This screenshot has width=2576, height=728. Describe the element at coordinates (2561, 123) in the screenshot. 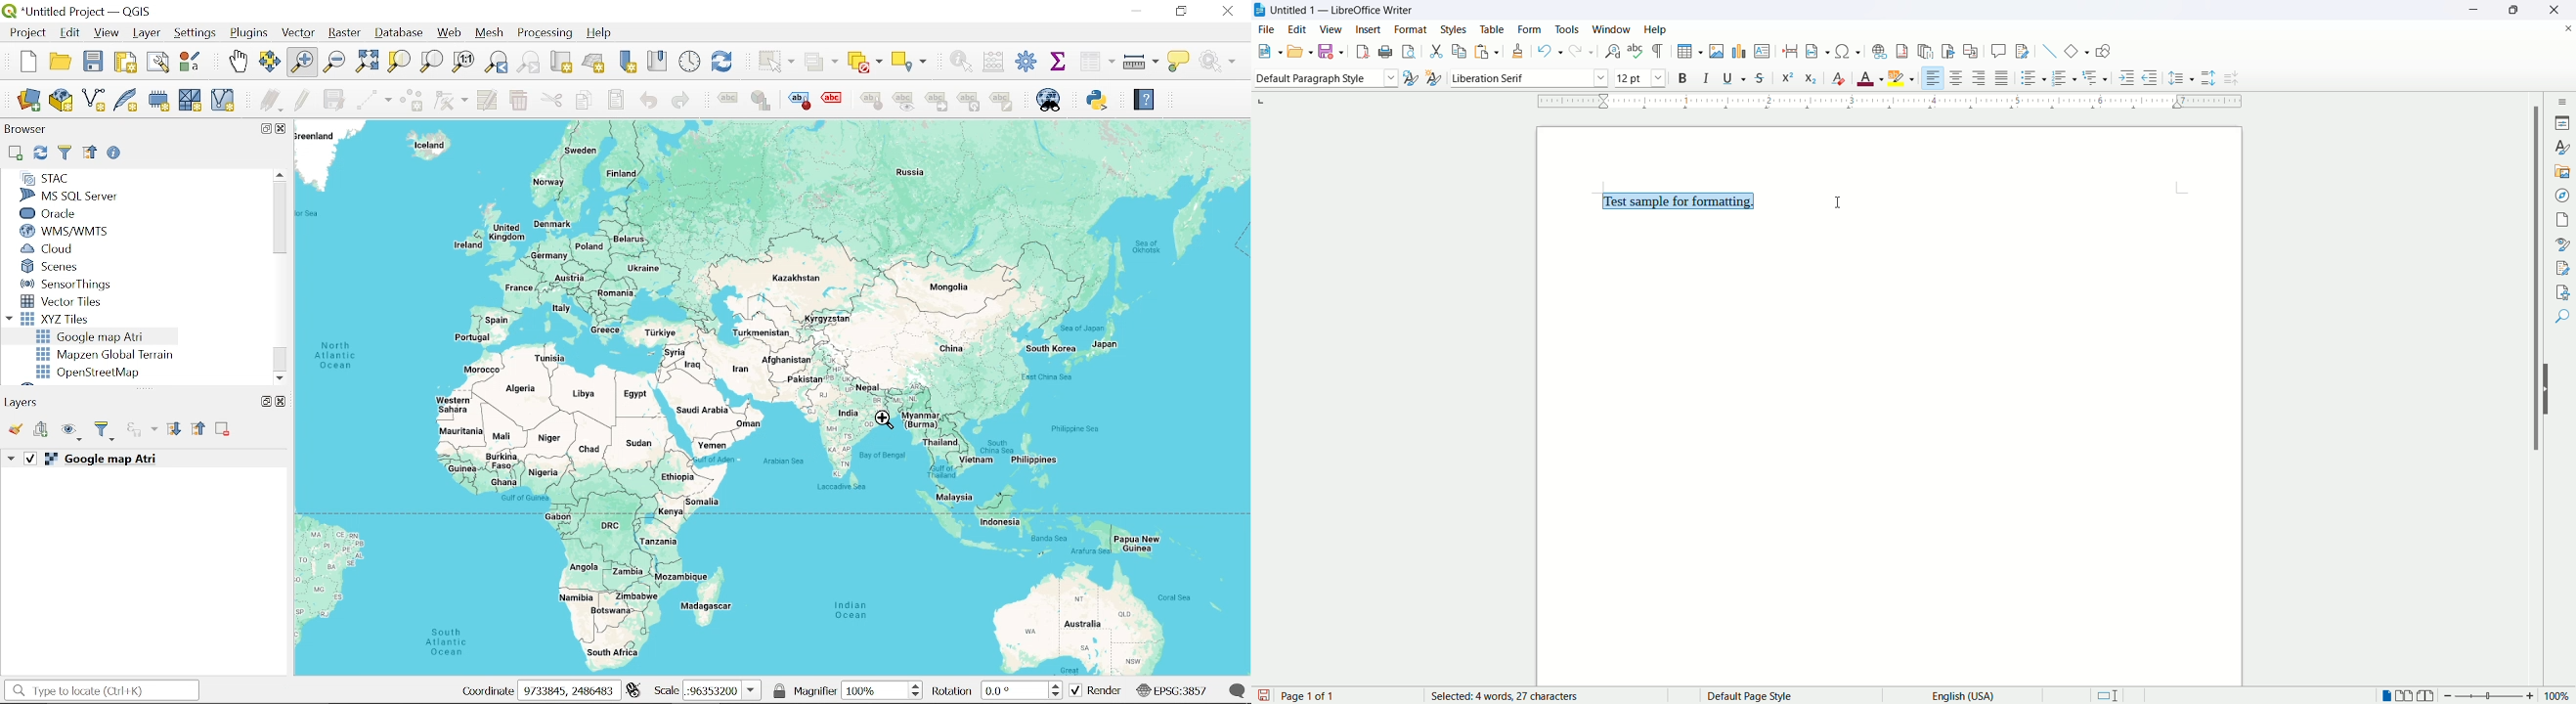

I see `properties` at that location.